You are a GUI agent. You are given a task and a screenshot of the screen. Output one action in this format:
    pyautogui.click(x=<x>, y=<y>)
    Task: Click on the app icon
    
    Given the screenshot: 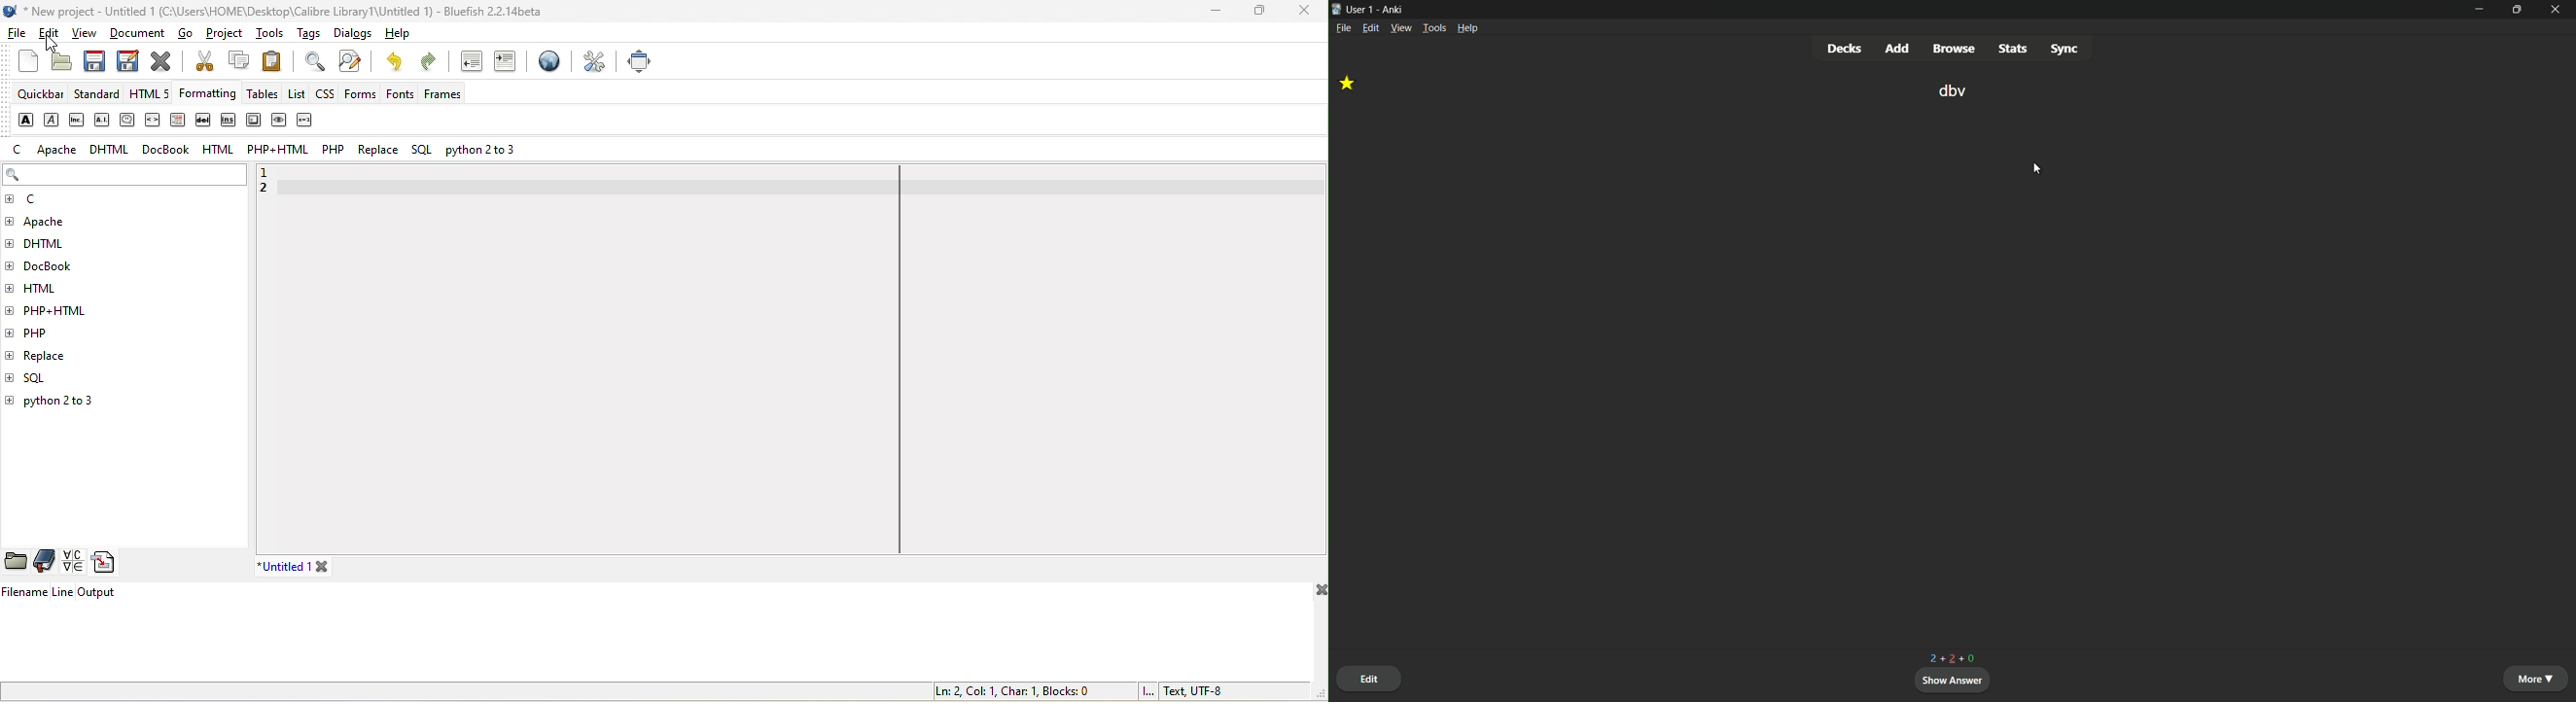 What is the action you would take?
    pyautogui.click(x=1336, y=8)
    